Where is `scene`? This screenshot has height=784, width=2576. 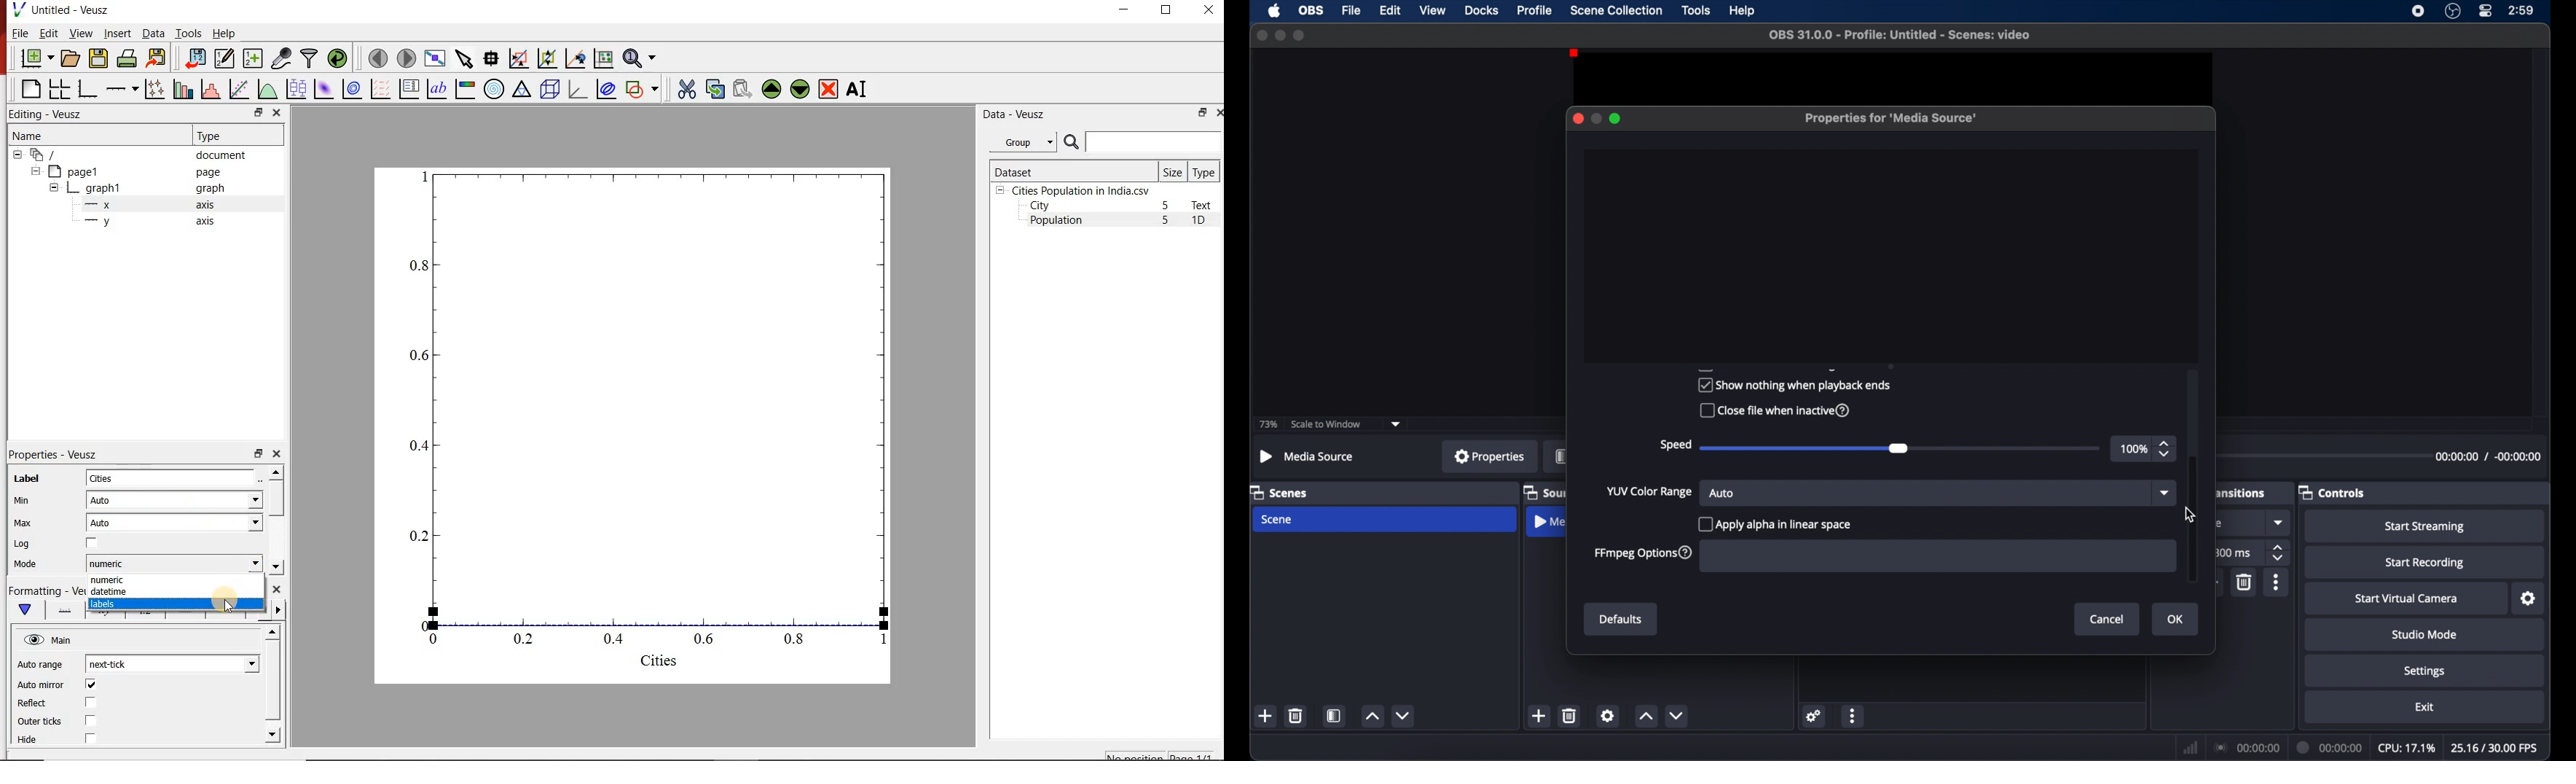
scene is located at coordinates (1277, 520).